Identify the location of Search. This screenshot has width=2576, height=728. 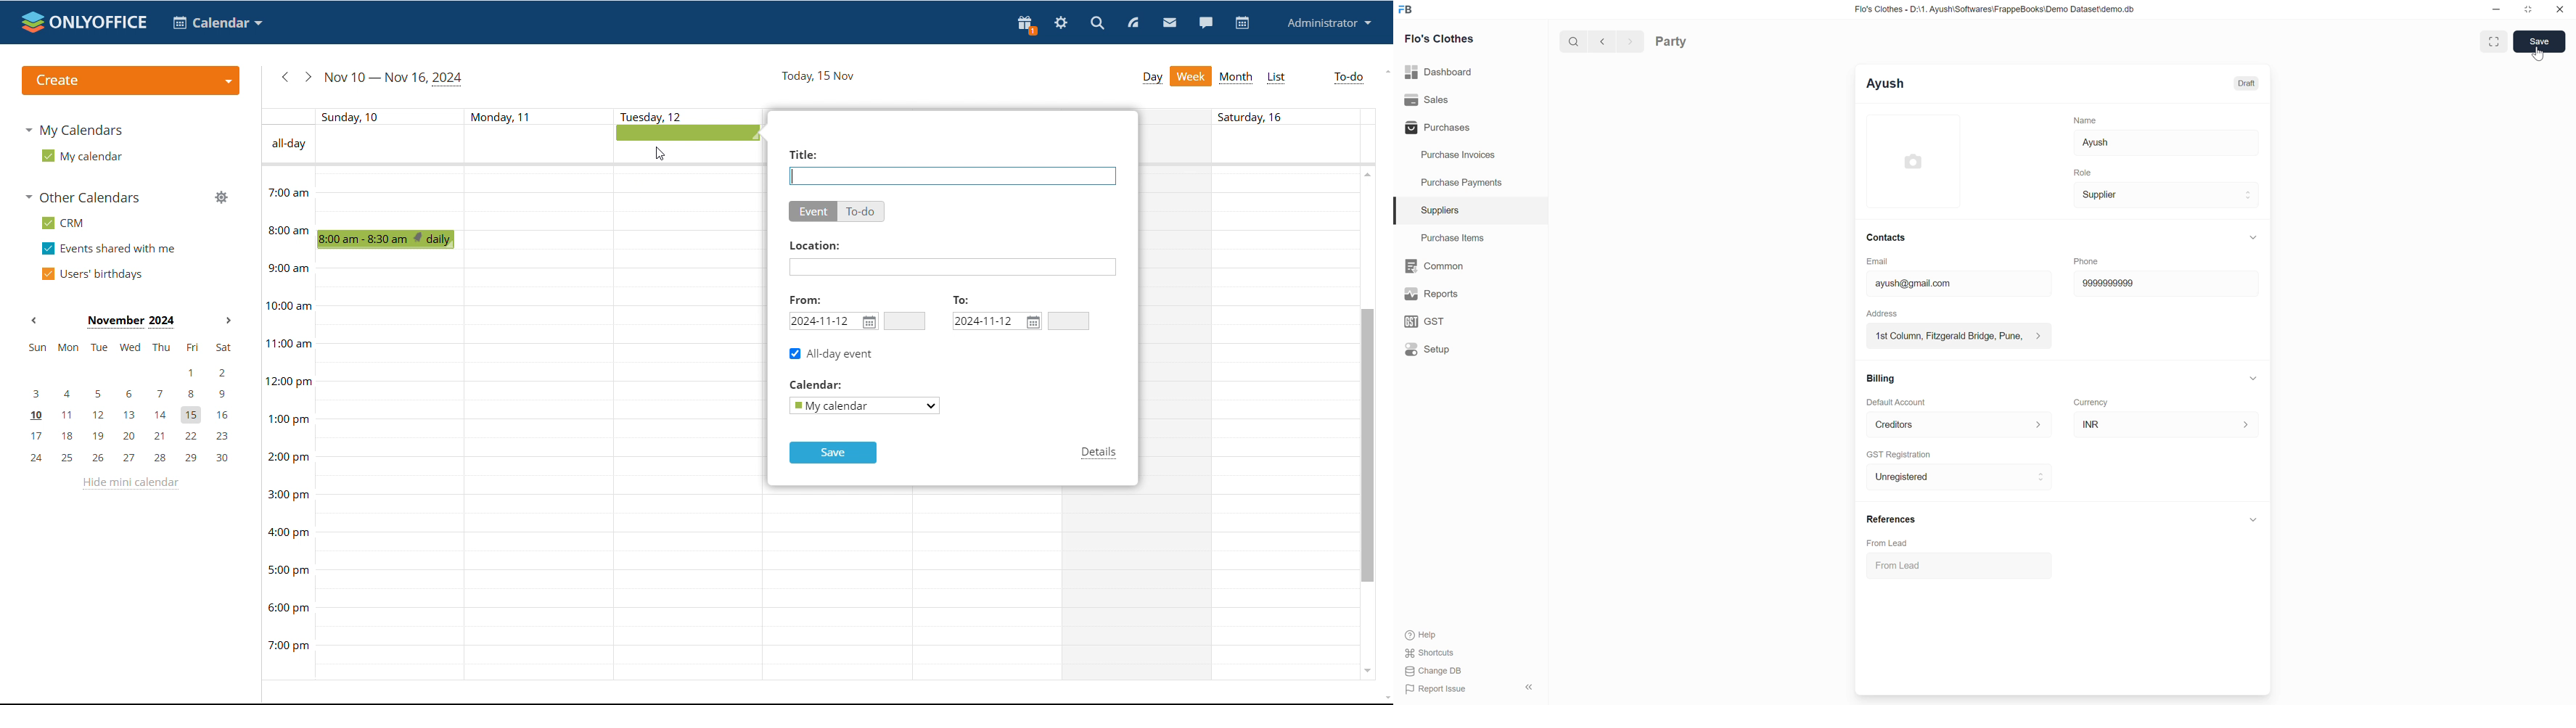
(1574, 41).